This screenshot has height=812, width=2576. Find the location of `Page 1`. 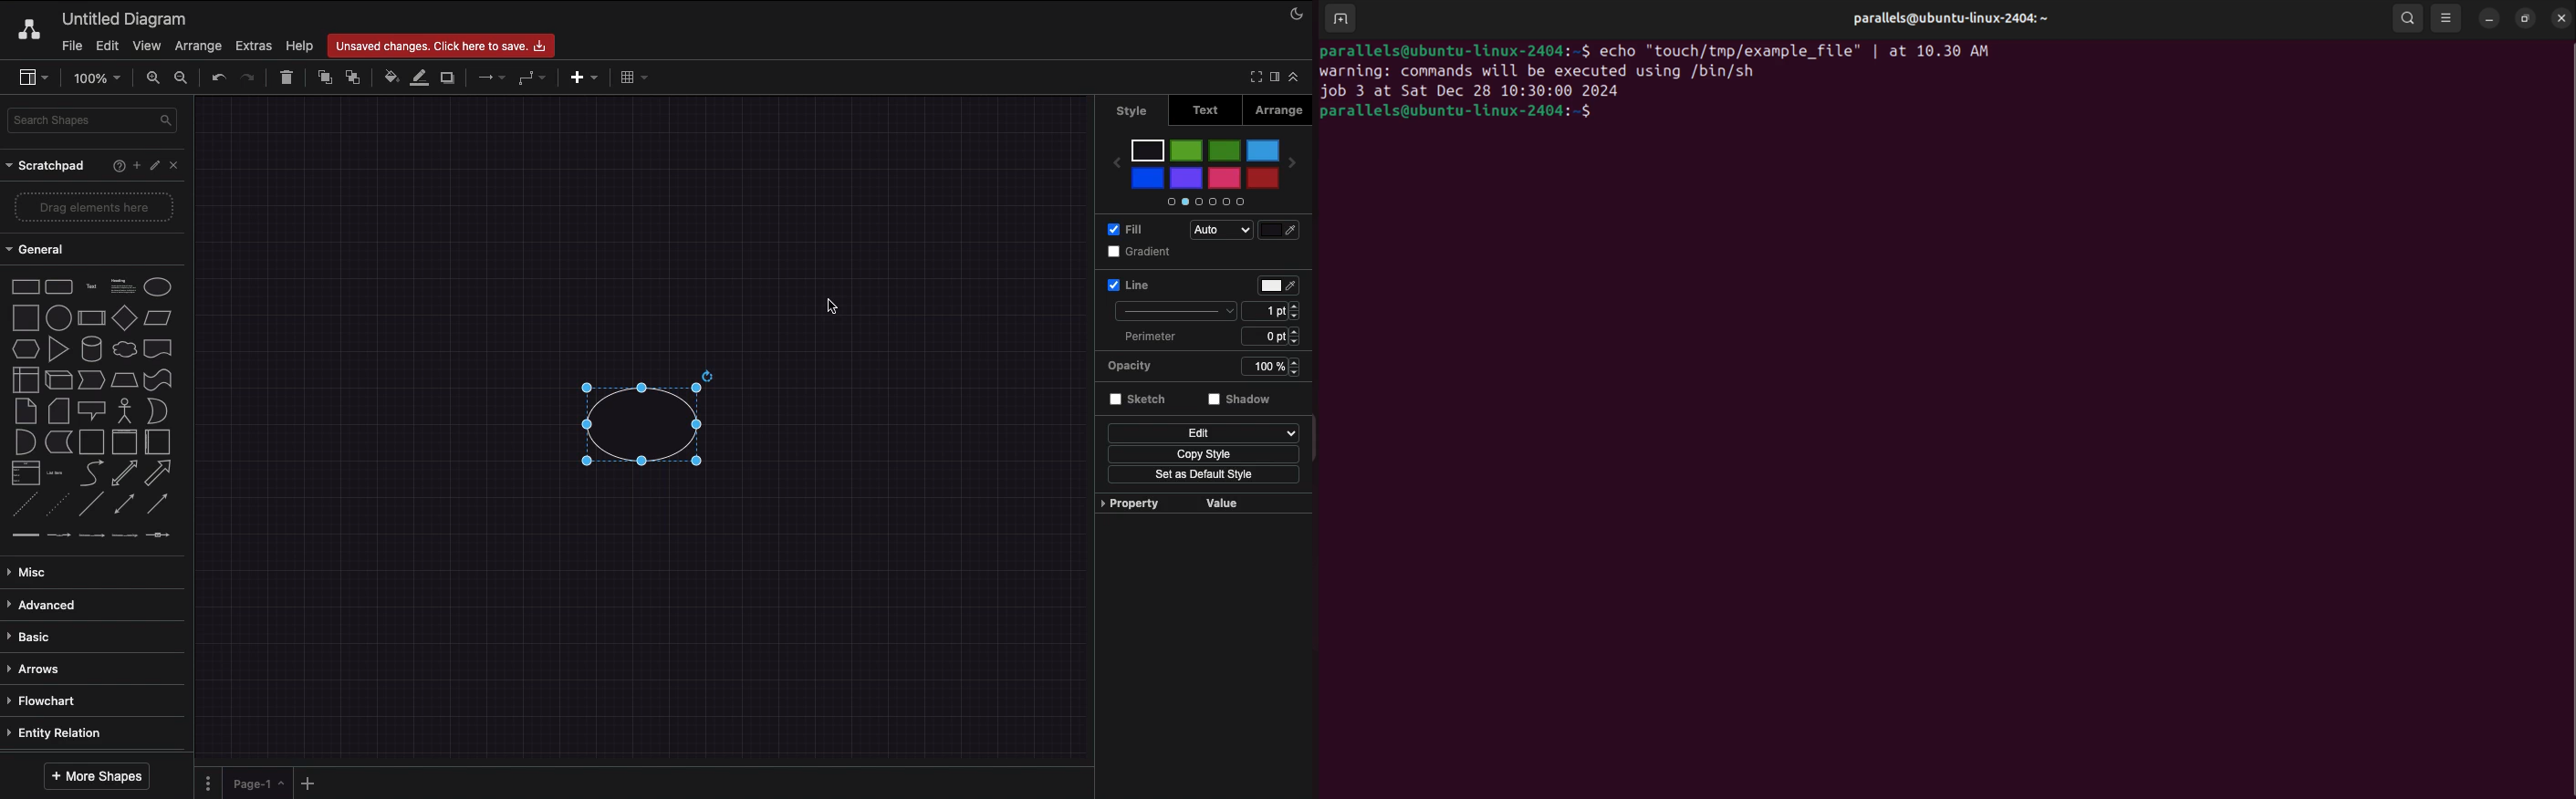

Page 1 is located at coordinates (256, 782).